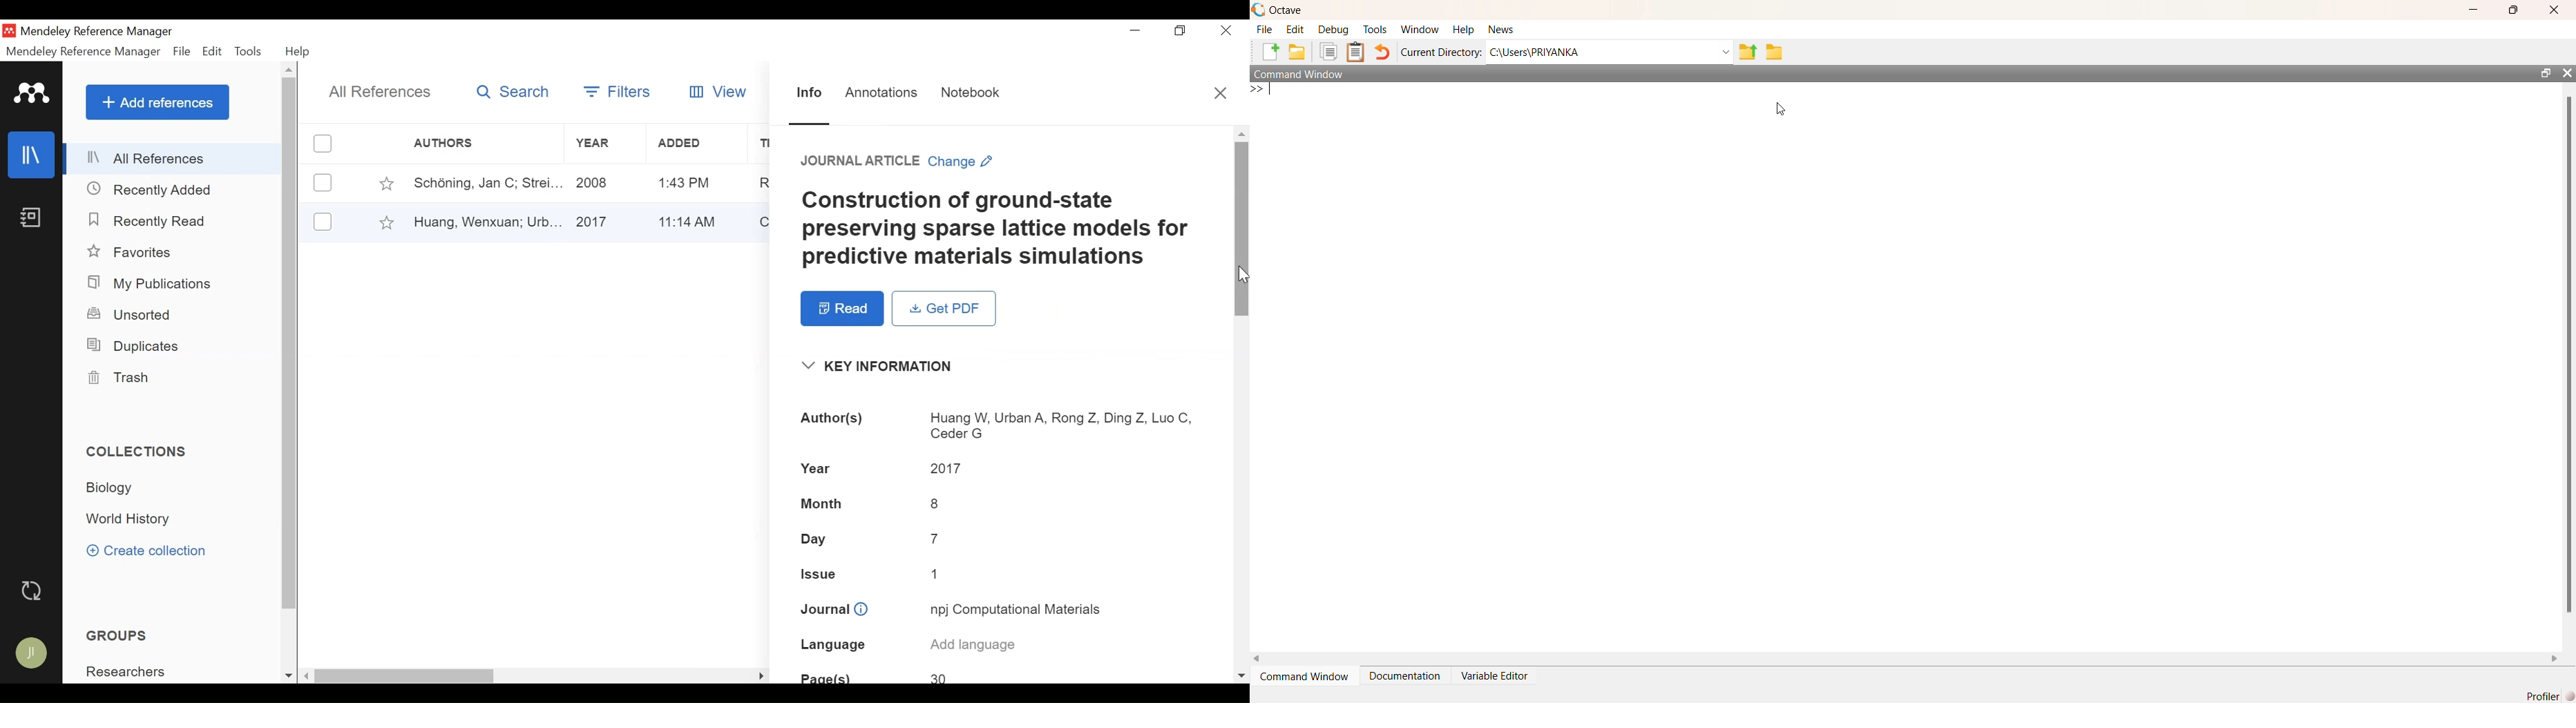 This screenshot has width=2576, height=728. I want to click on Title, so click(1009, 230).